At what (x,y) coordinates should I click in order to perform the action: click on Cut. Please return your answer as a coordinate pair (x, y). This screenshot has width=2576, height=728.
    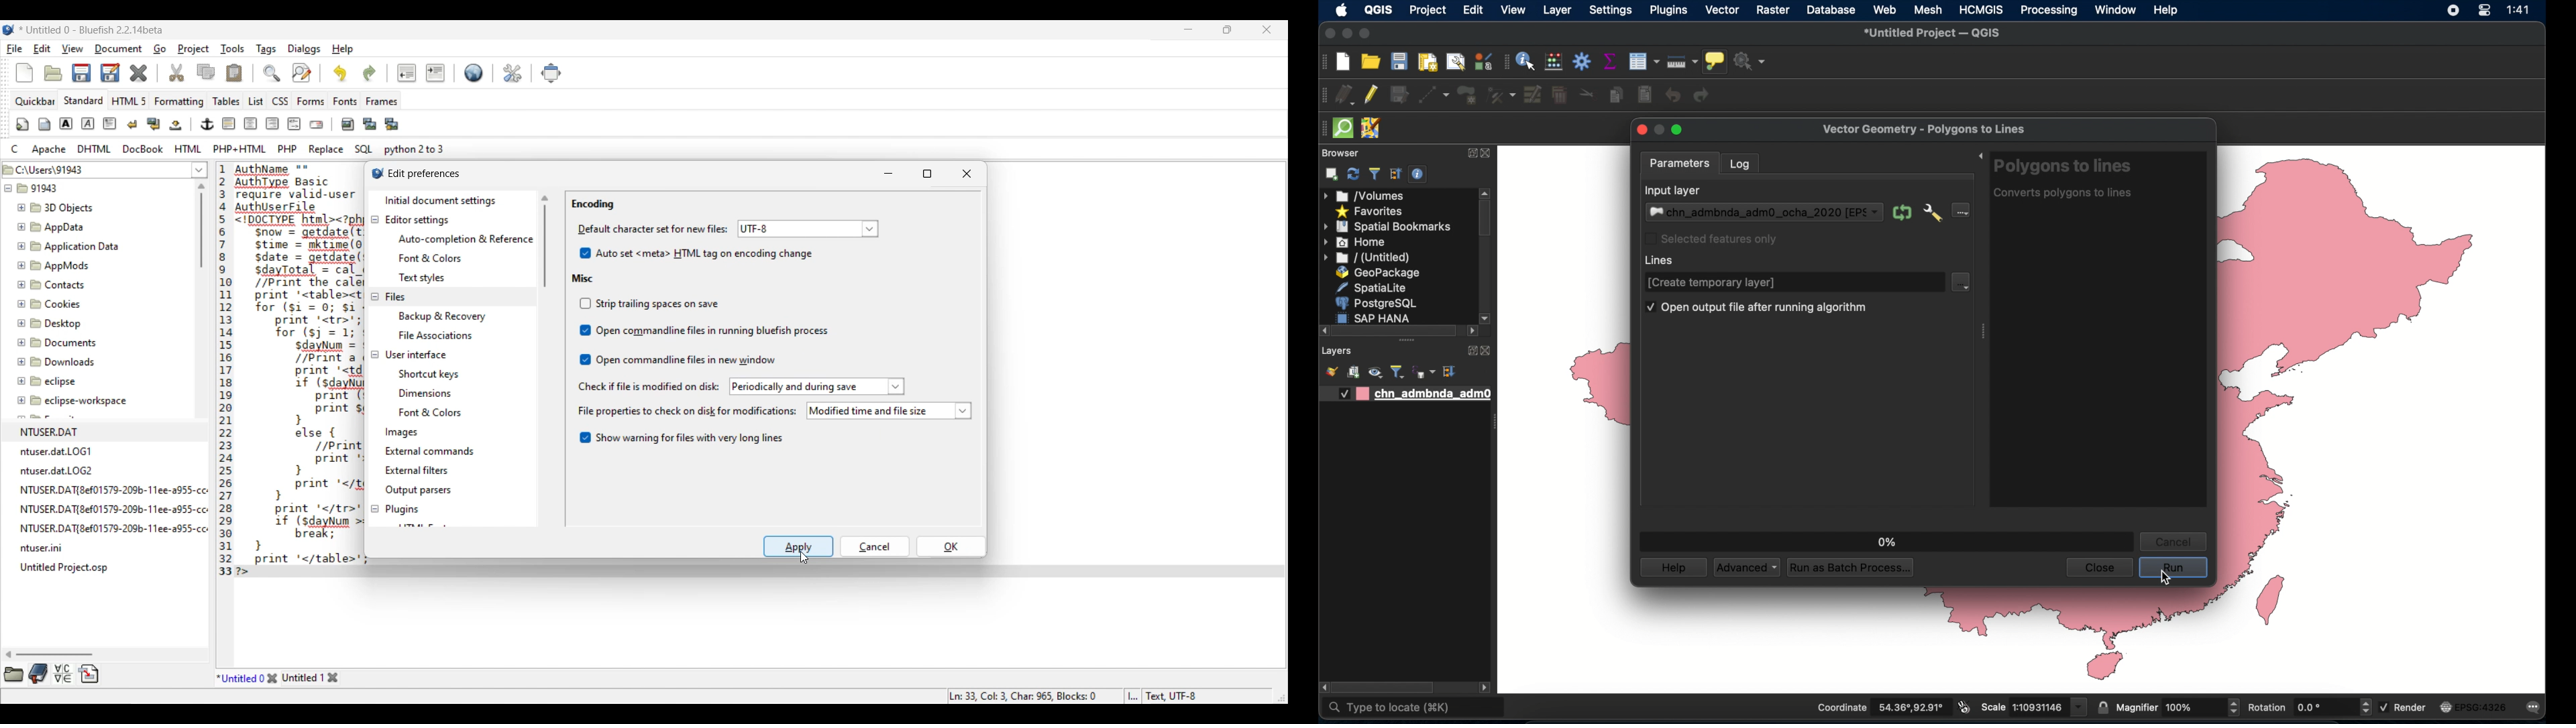
    Looking at the image, I should click on (176, 72).